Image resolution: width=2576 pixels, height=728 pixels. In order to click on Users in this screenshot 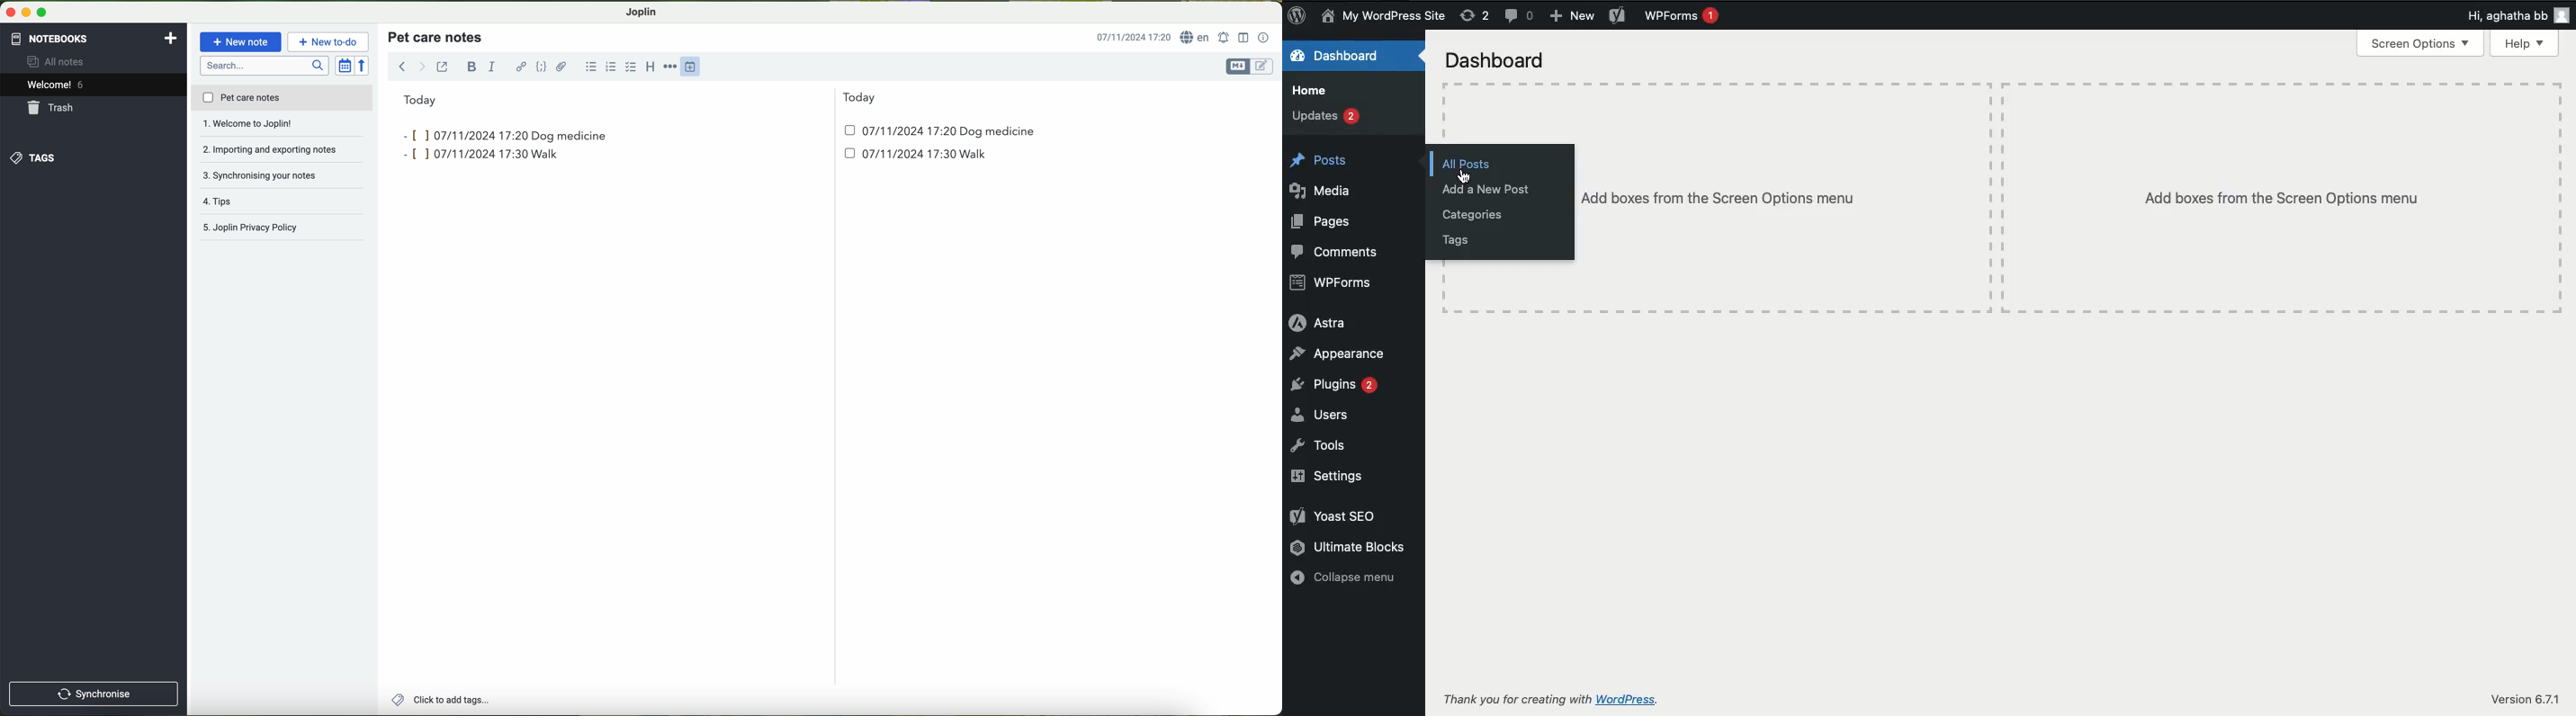, I will do `click(1322, 414)`.